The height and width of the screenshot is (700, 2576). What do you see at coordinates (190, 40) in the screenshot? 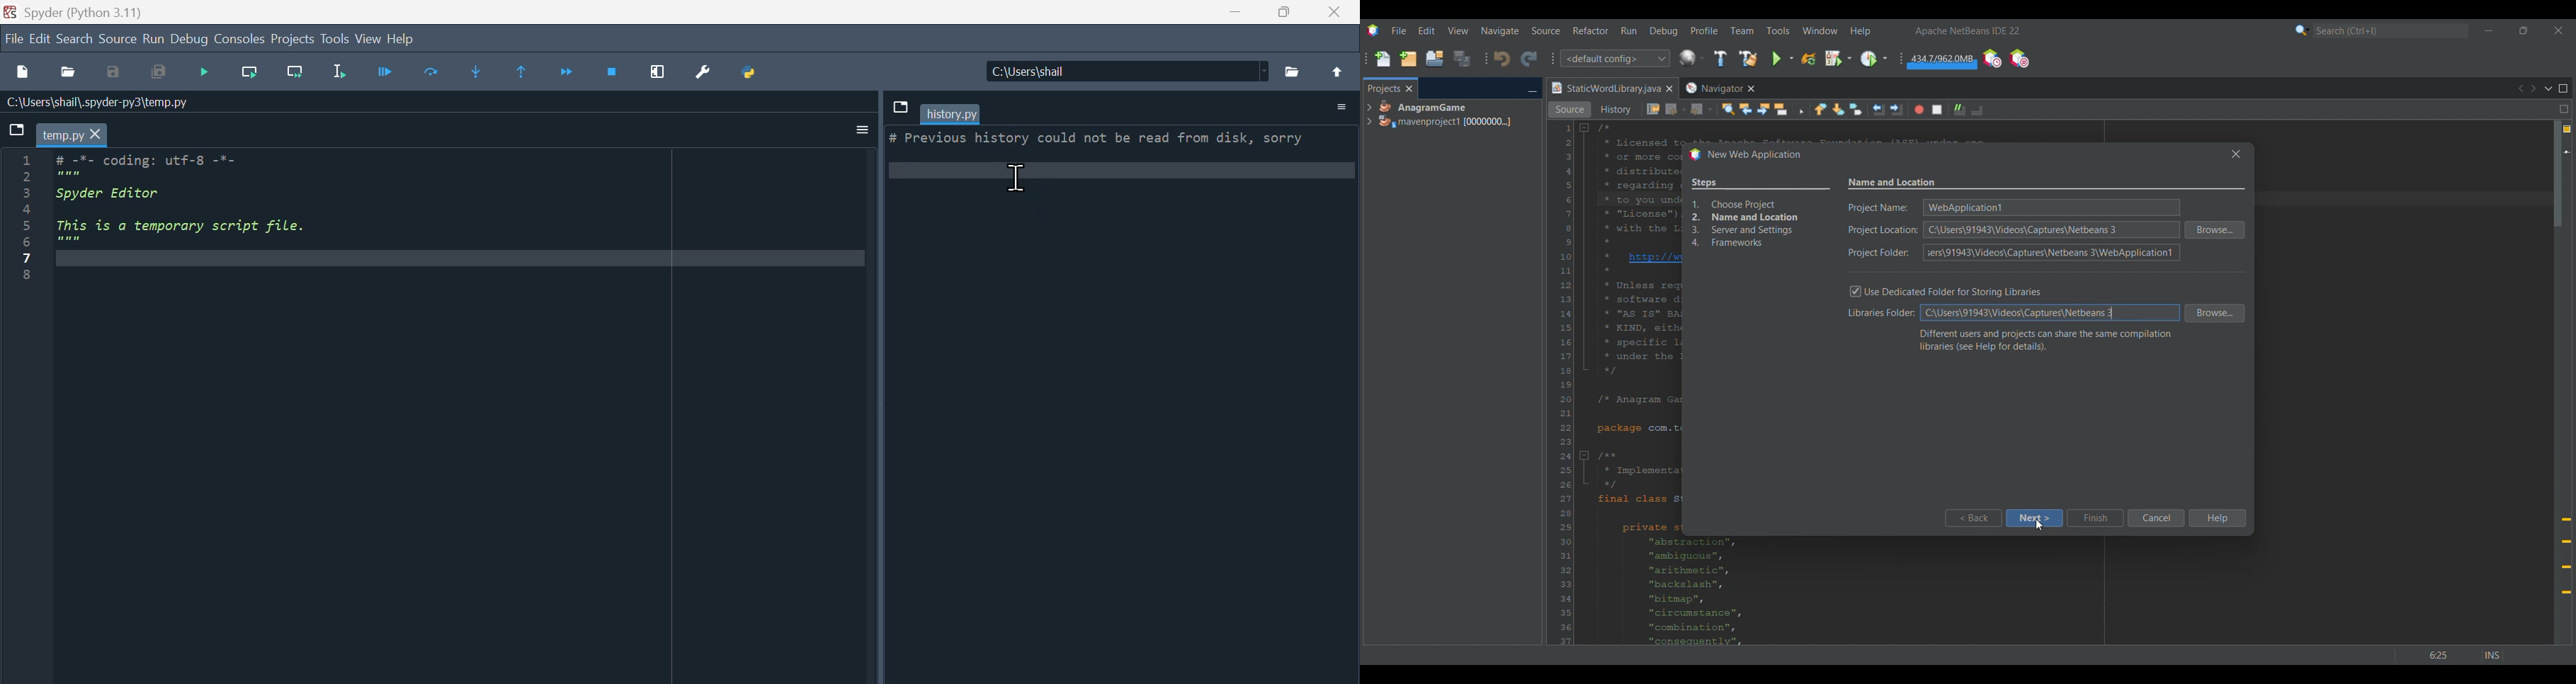
I see `Debug` at bounding box center [190, 40].